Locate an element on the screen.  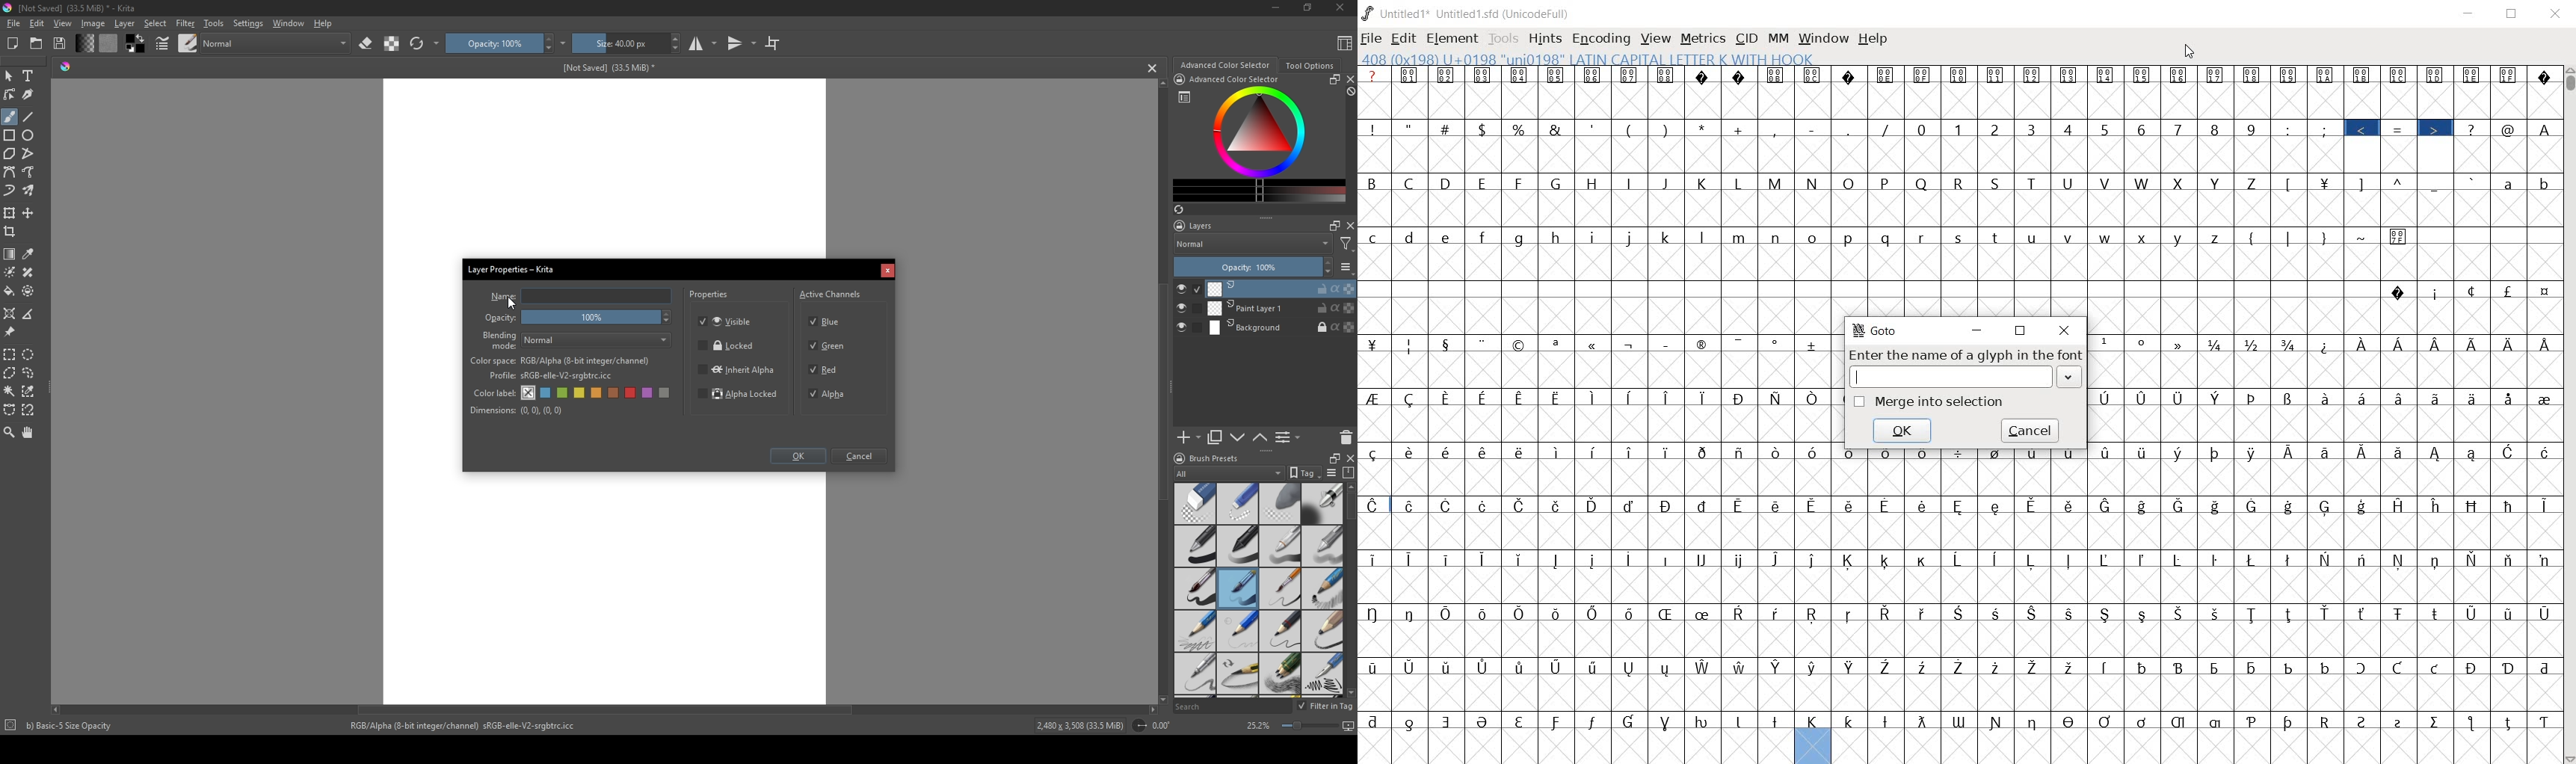
empty glyph slots is located at coordinates (2325, 423).